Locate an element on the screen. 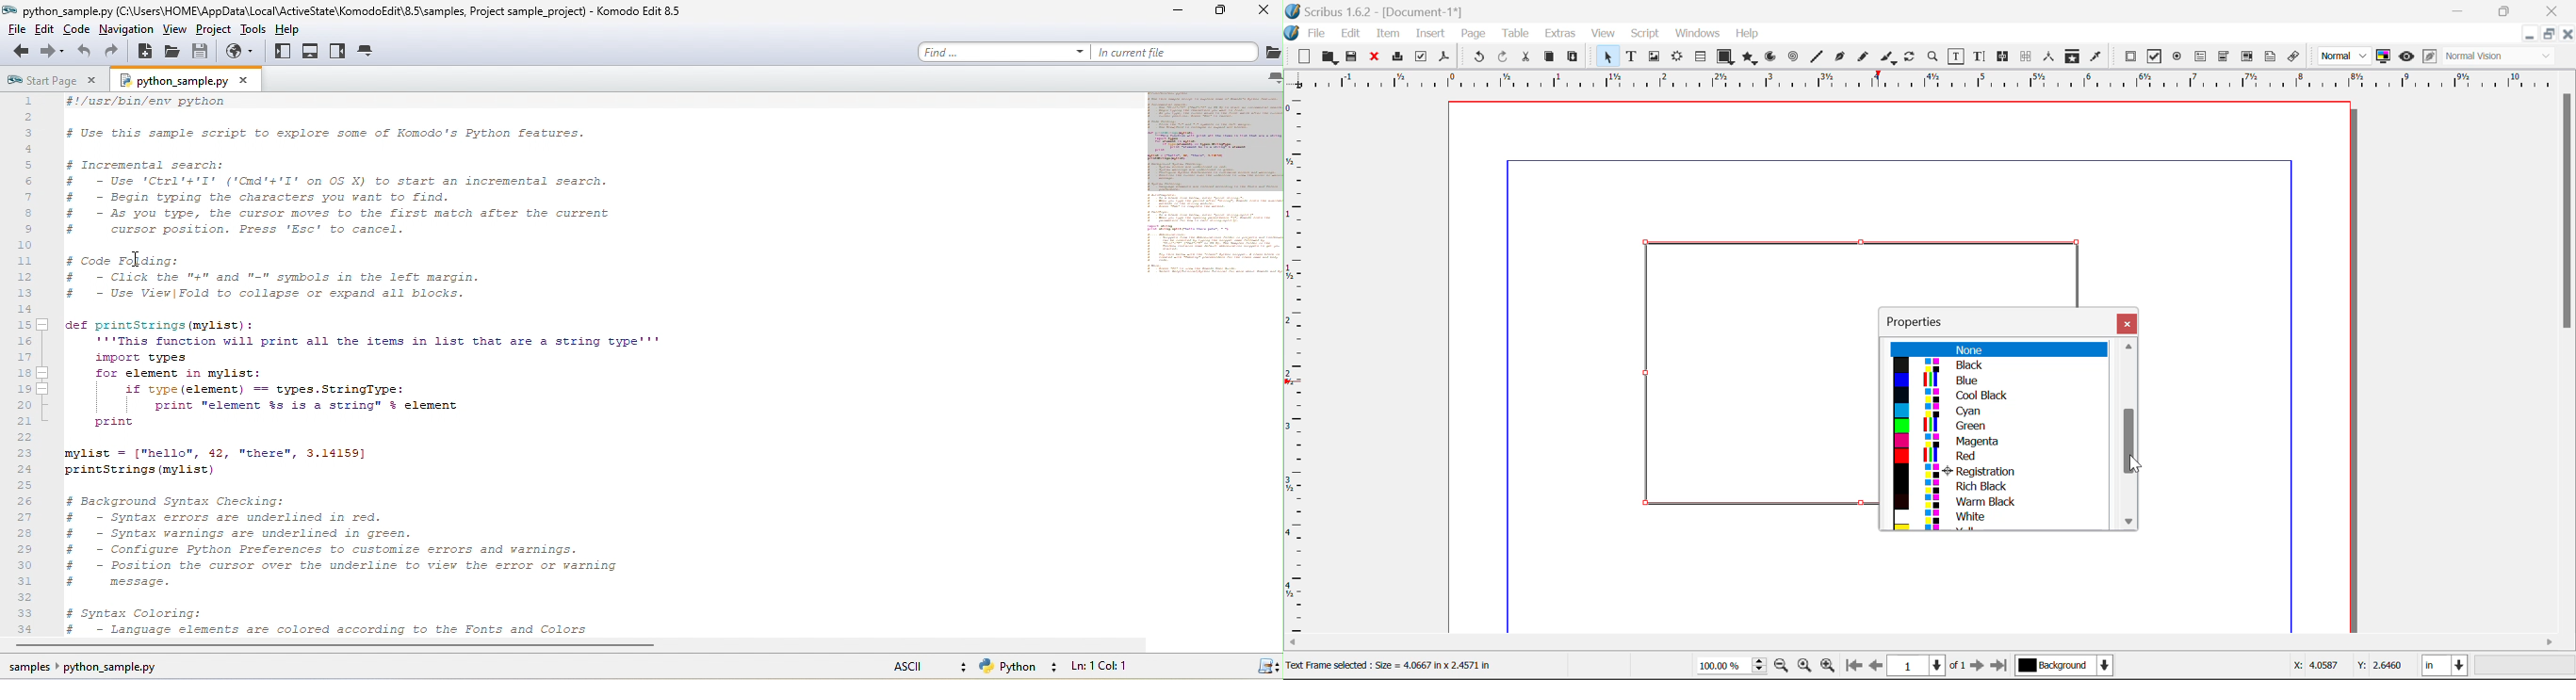 The width and height of the screenshot is (2576, 700). Rich Black is located at coordinates (1994, 485).